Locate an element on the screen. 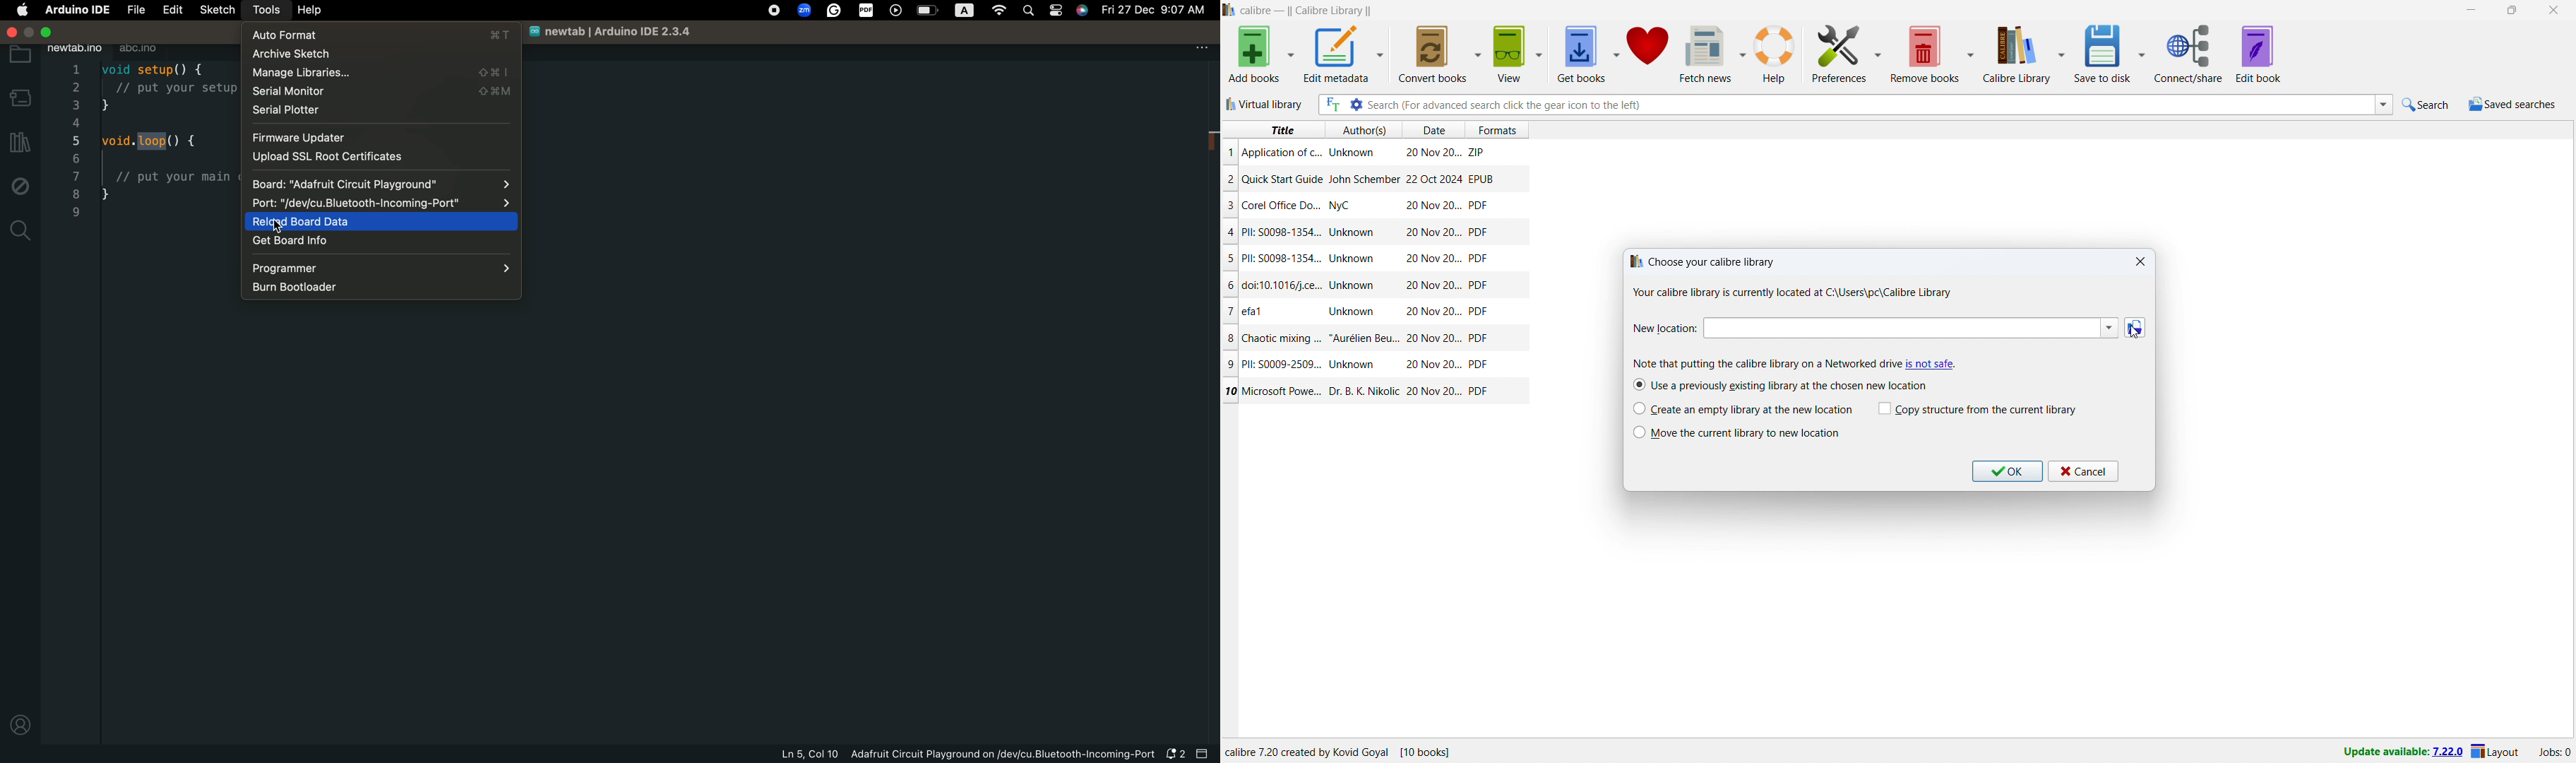 The width and height of the screenshot is (2576, 784). Title is located at coordinates (1283, 258).